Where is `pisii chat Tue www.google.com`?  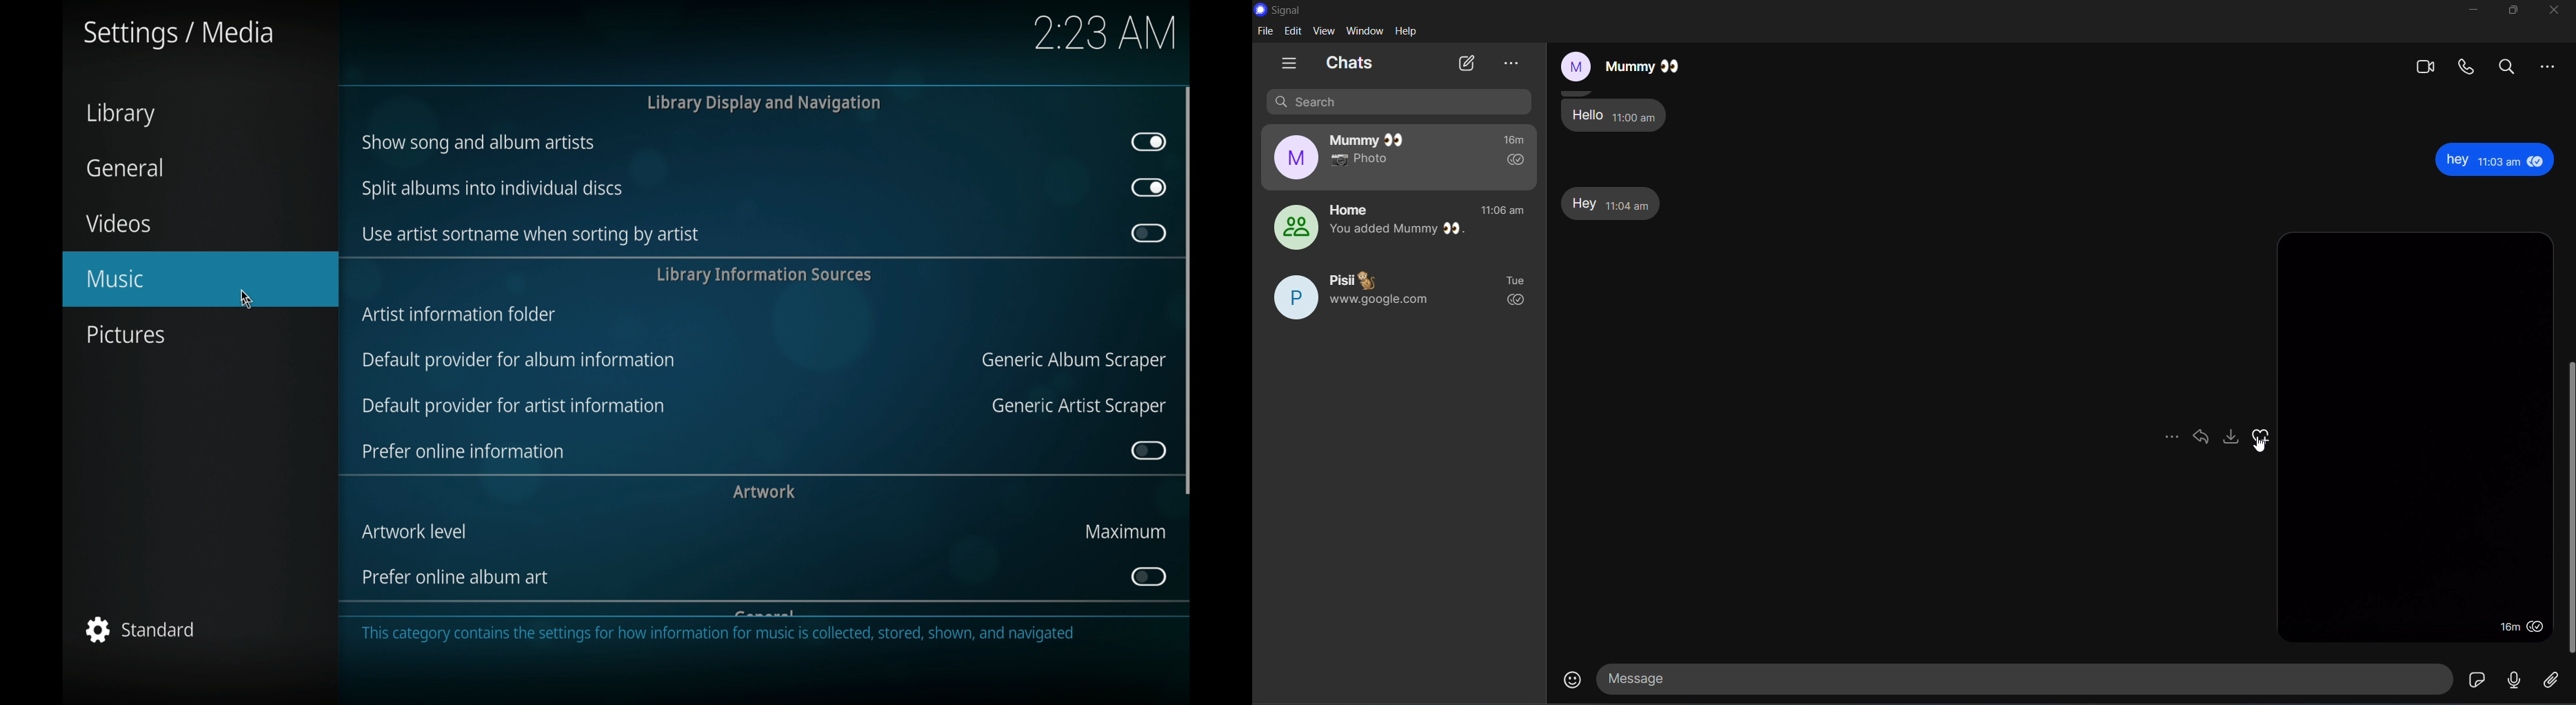
pisii chat Tue www.google.com is located at coordinates (1398, 299).